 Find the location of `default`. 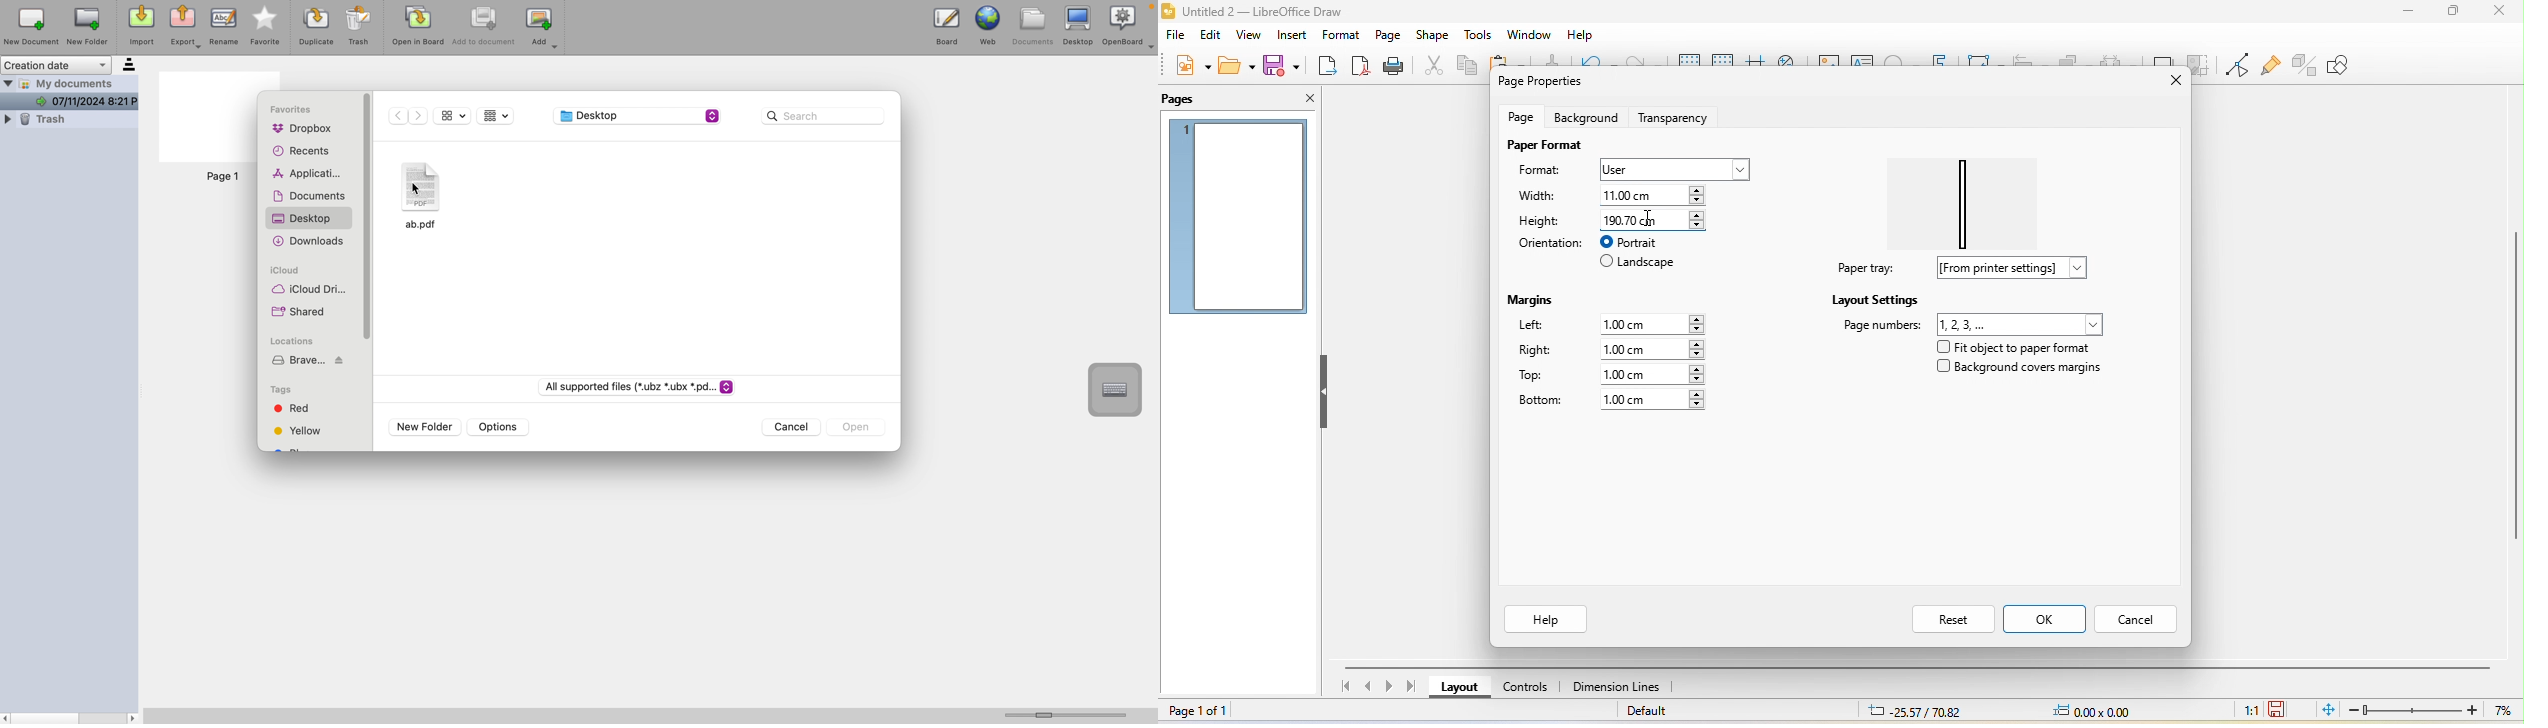

default is located at coordinates (1659, 713).